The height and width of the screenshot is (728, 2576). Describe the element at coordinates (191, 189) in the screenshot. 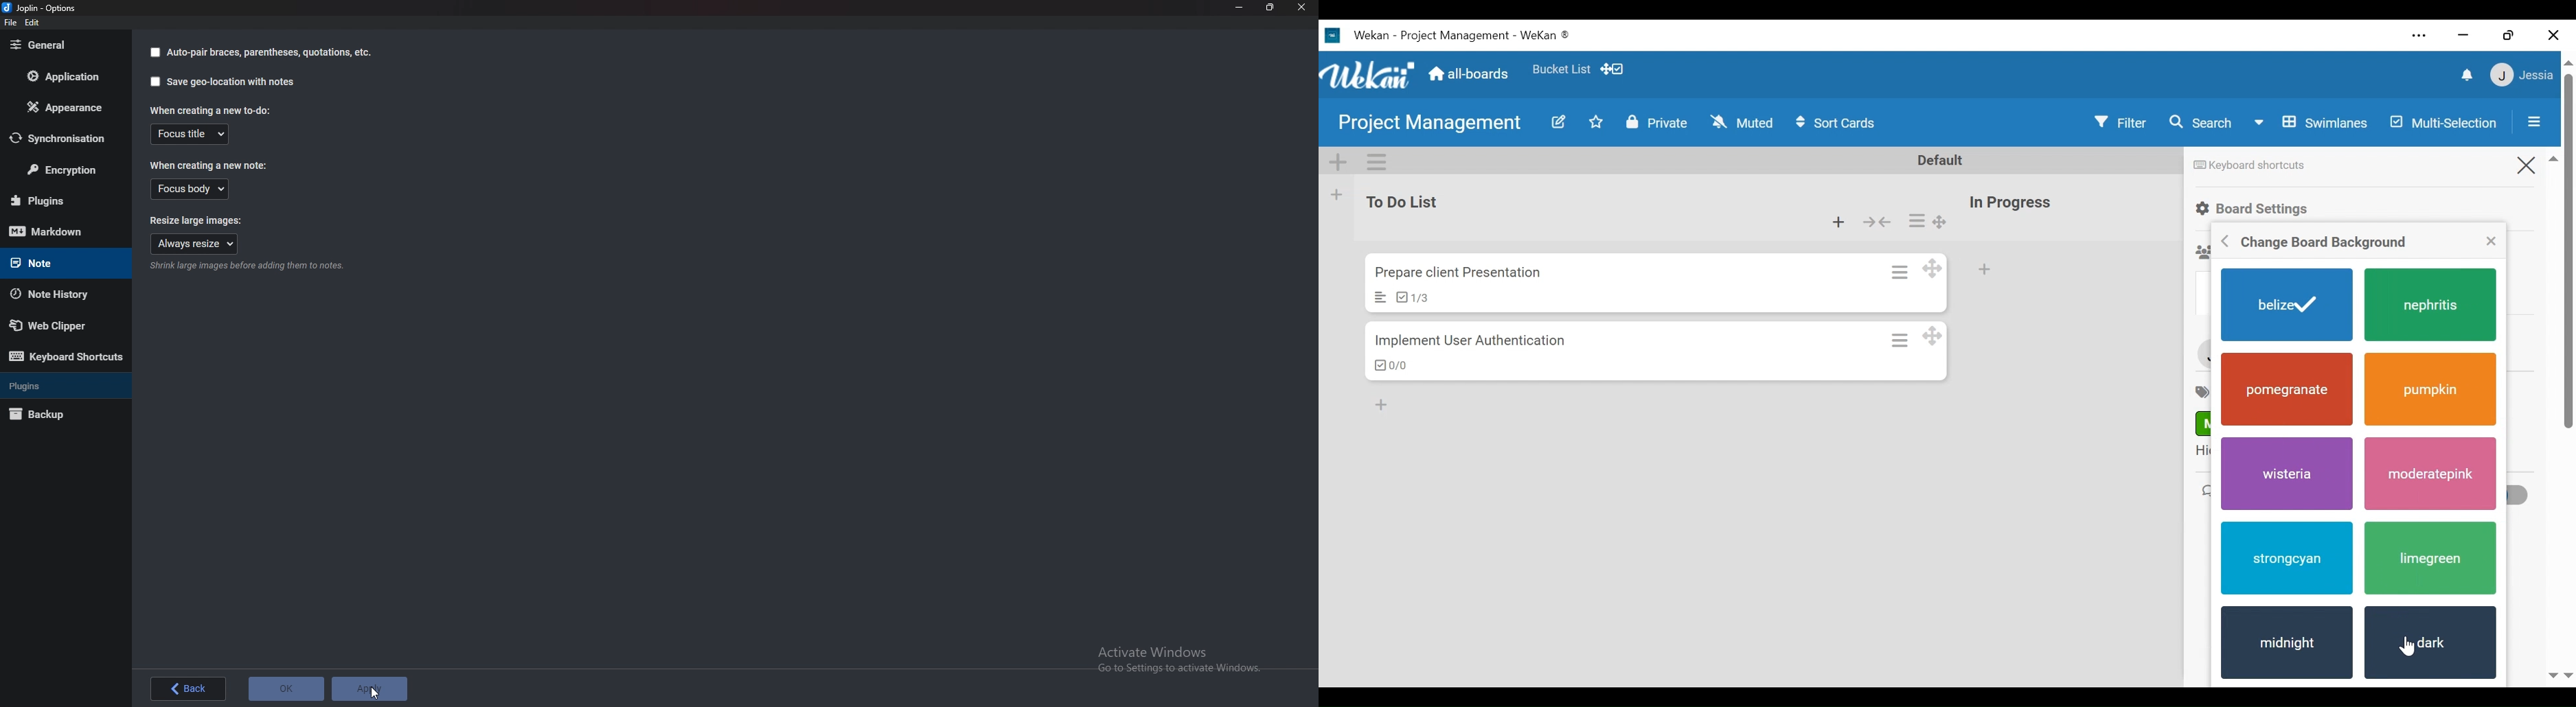

I see `Focus body` at that location.